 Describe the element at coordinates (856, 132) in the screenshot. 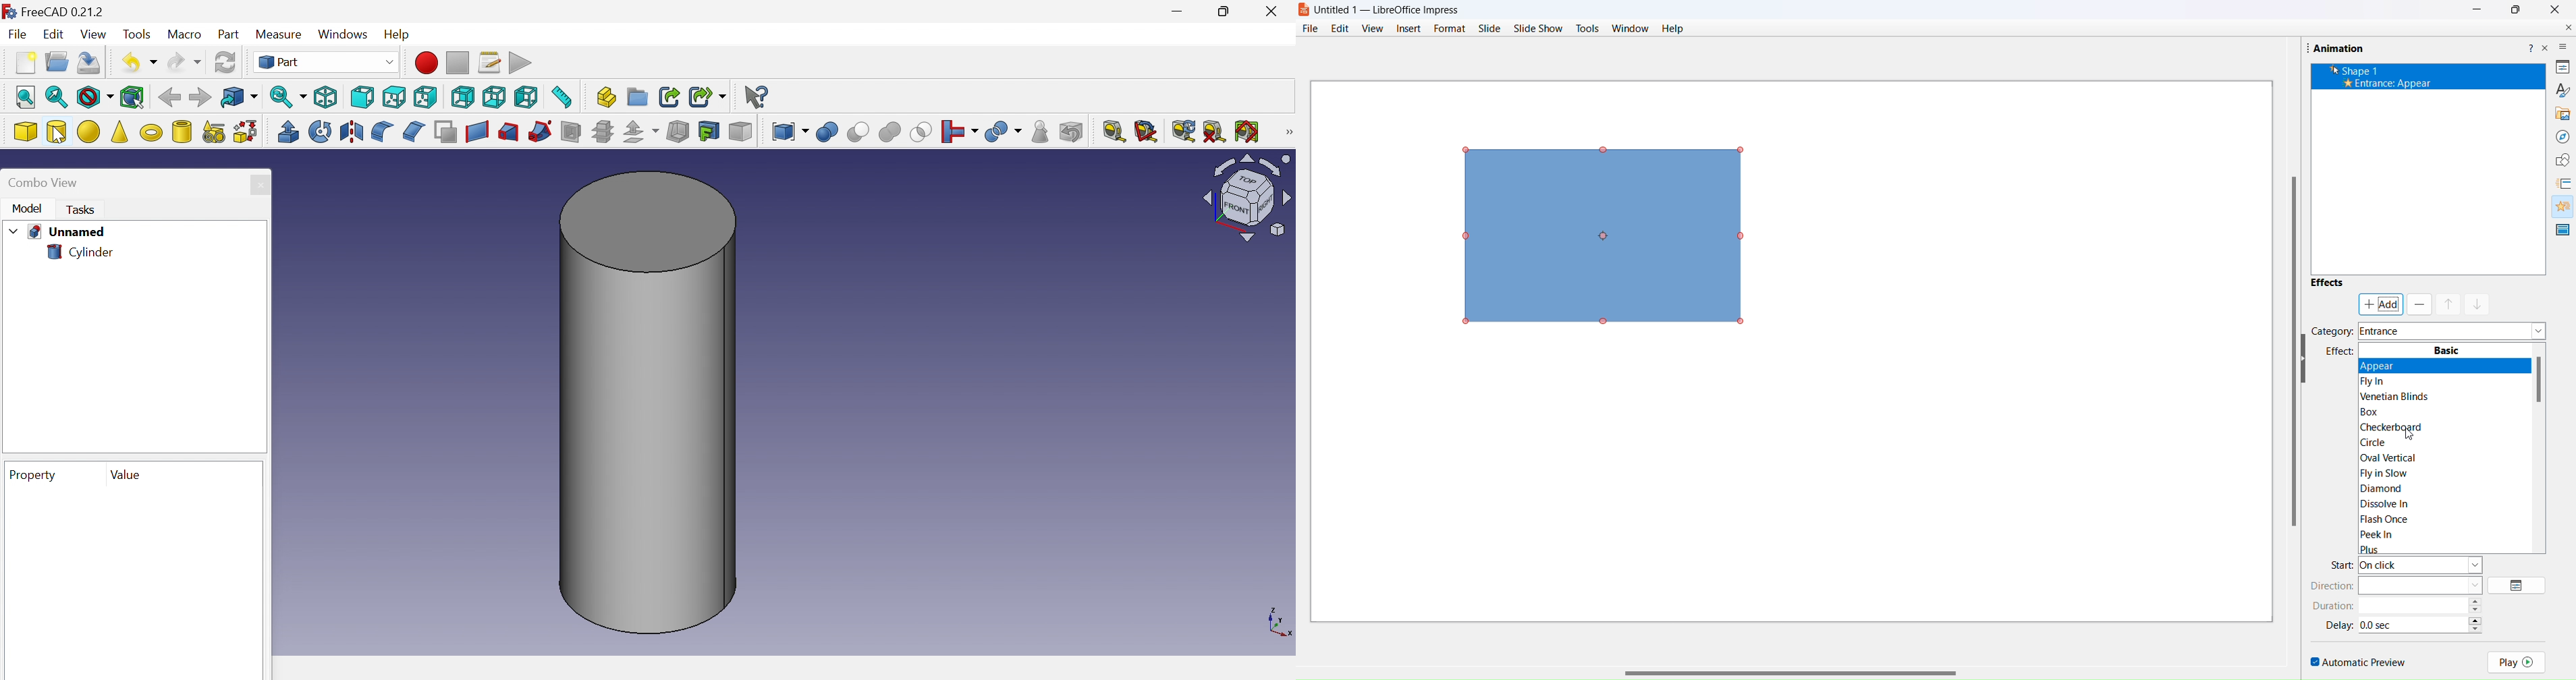

I see `Cut` at that location.